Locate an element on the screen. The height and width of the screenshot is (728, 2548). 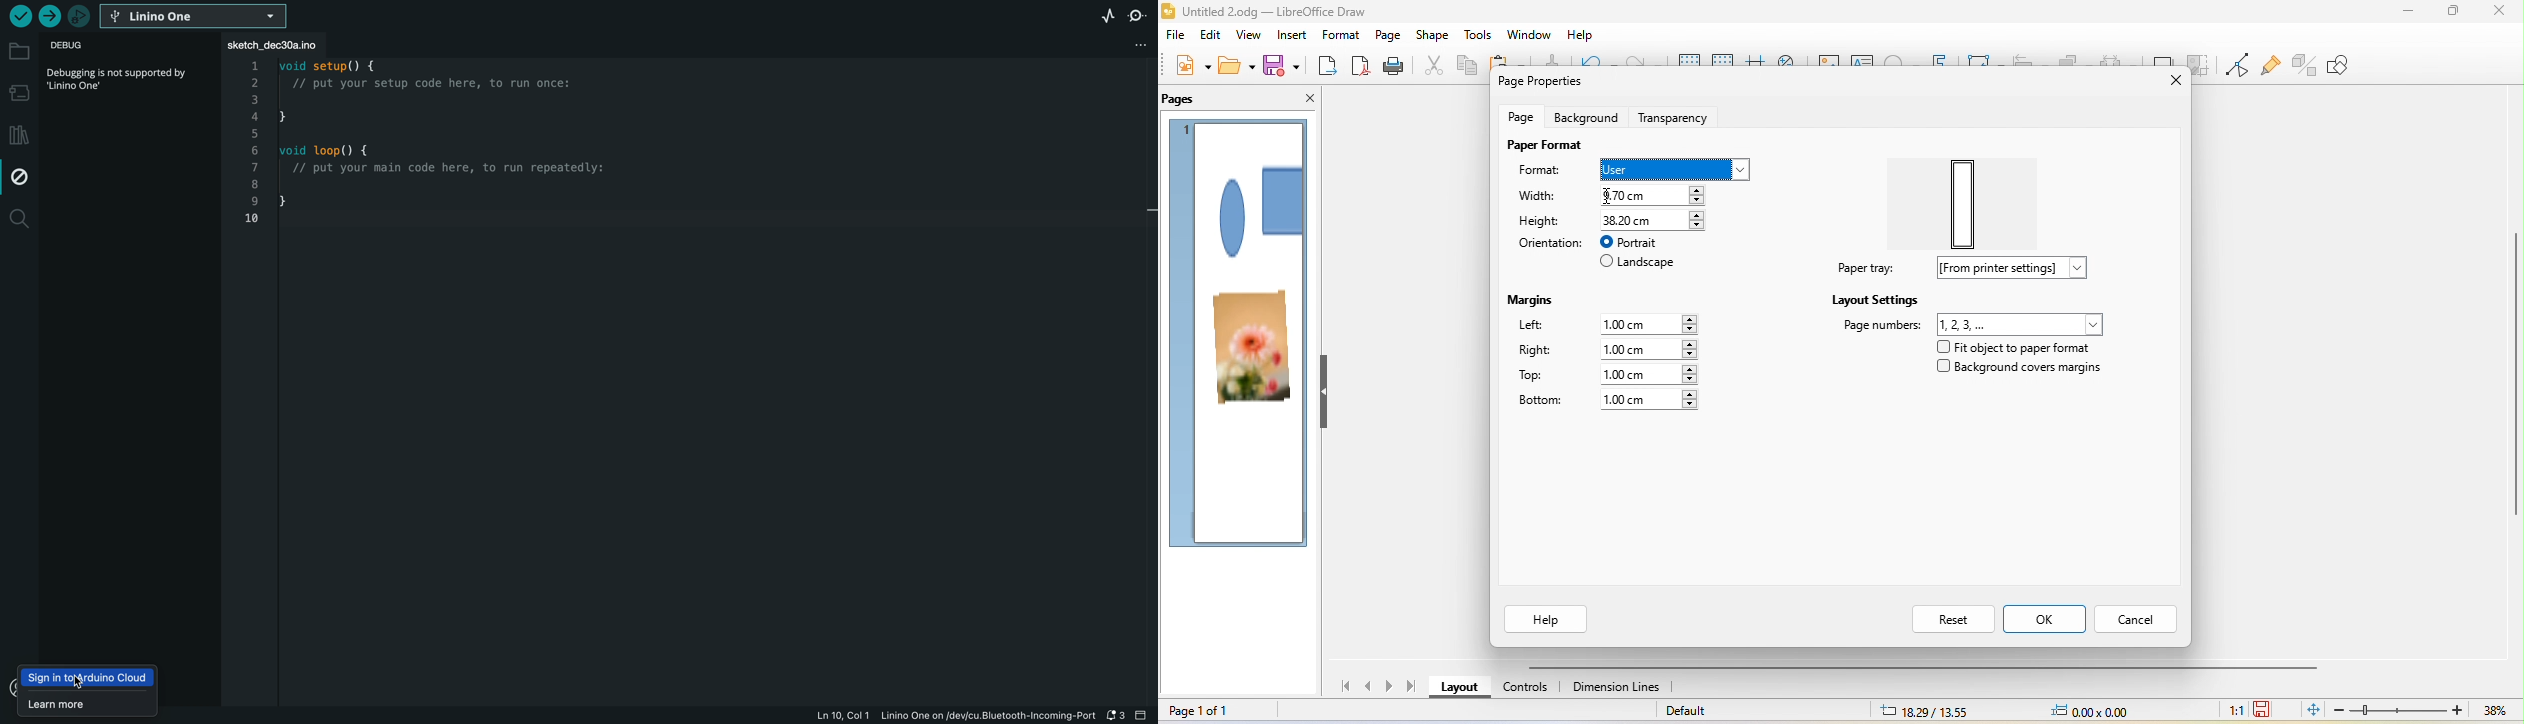
copy is located at coordinates (1468, 67).